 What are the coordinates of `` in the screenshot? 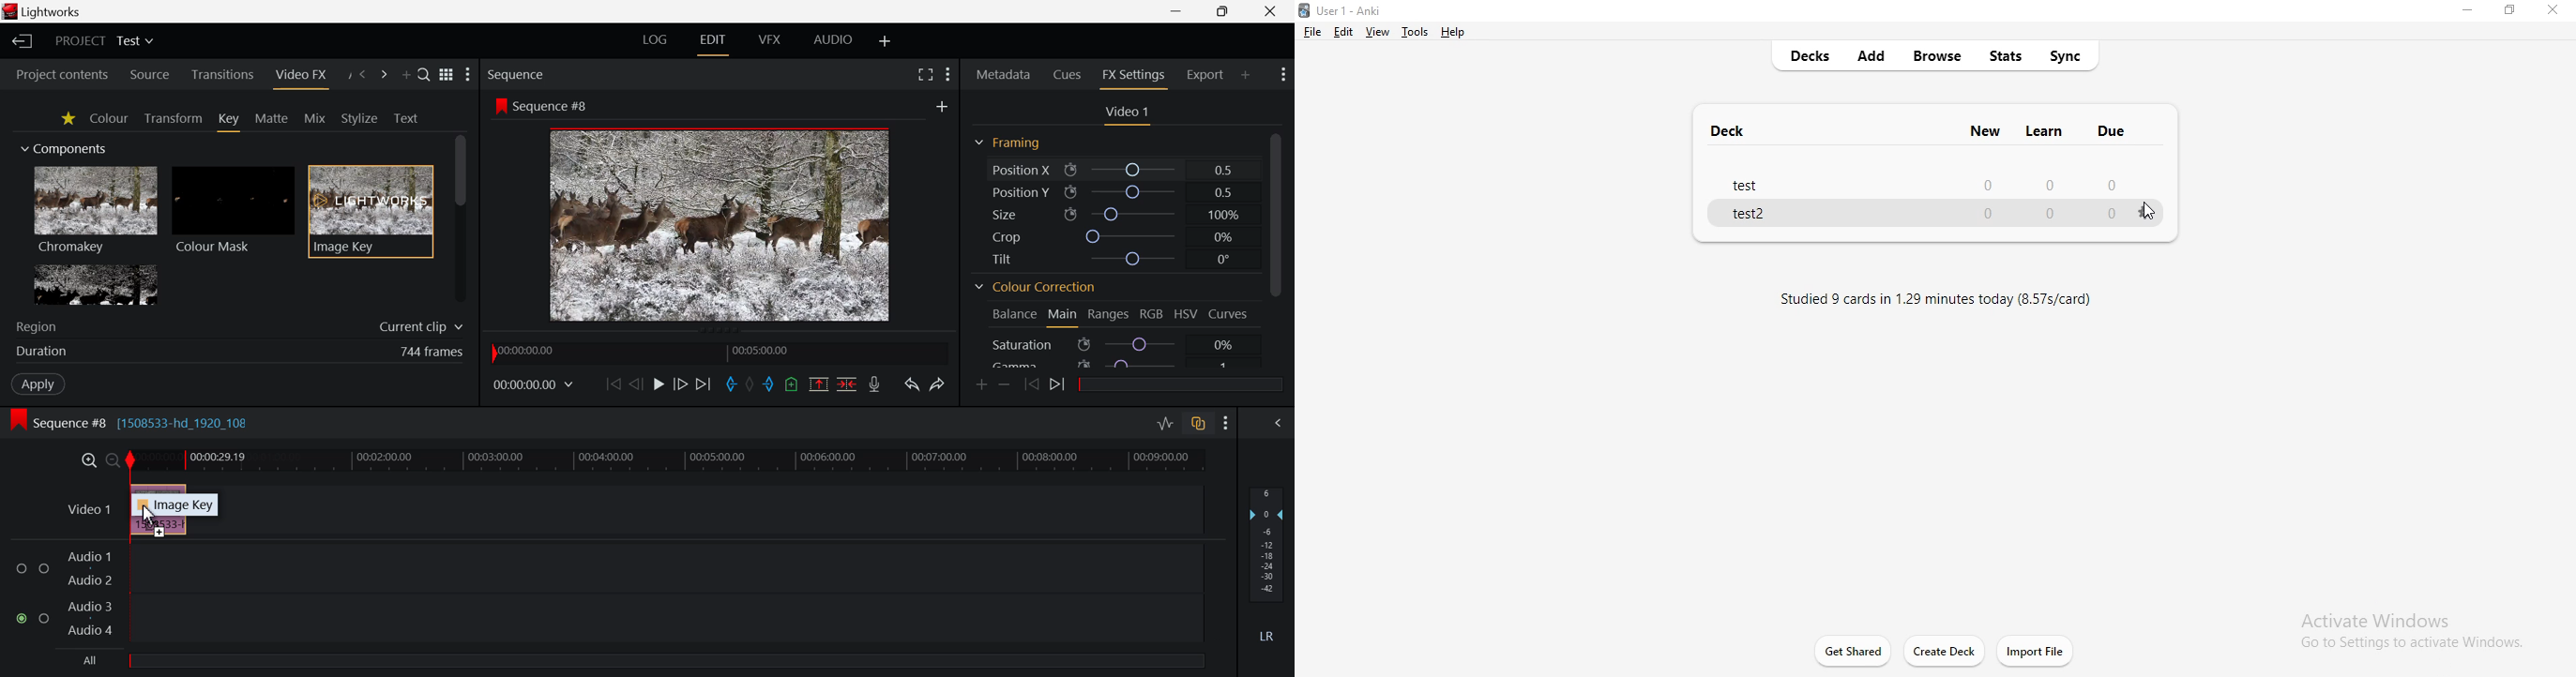 It's located at (2007, 56).